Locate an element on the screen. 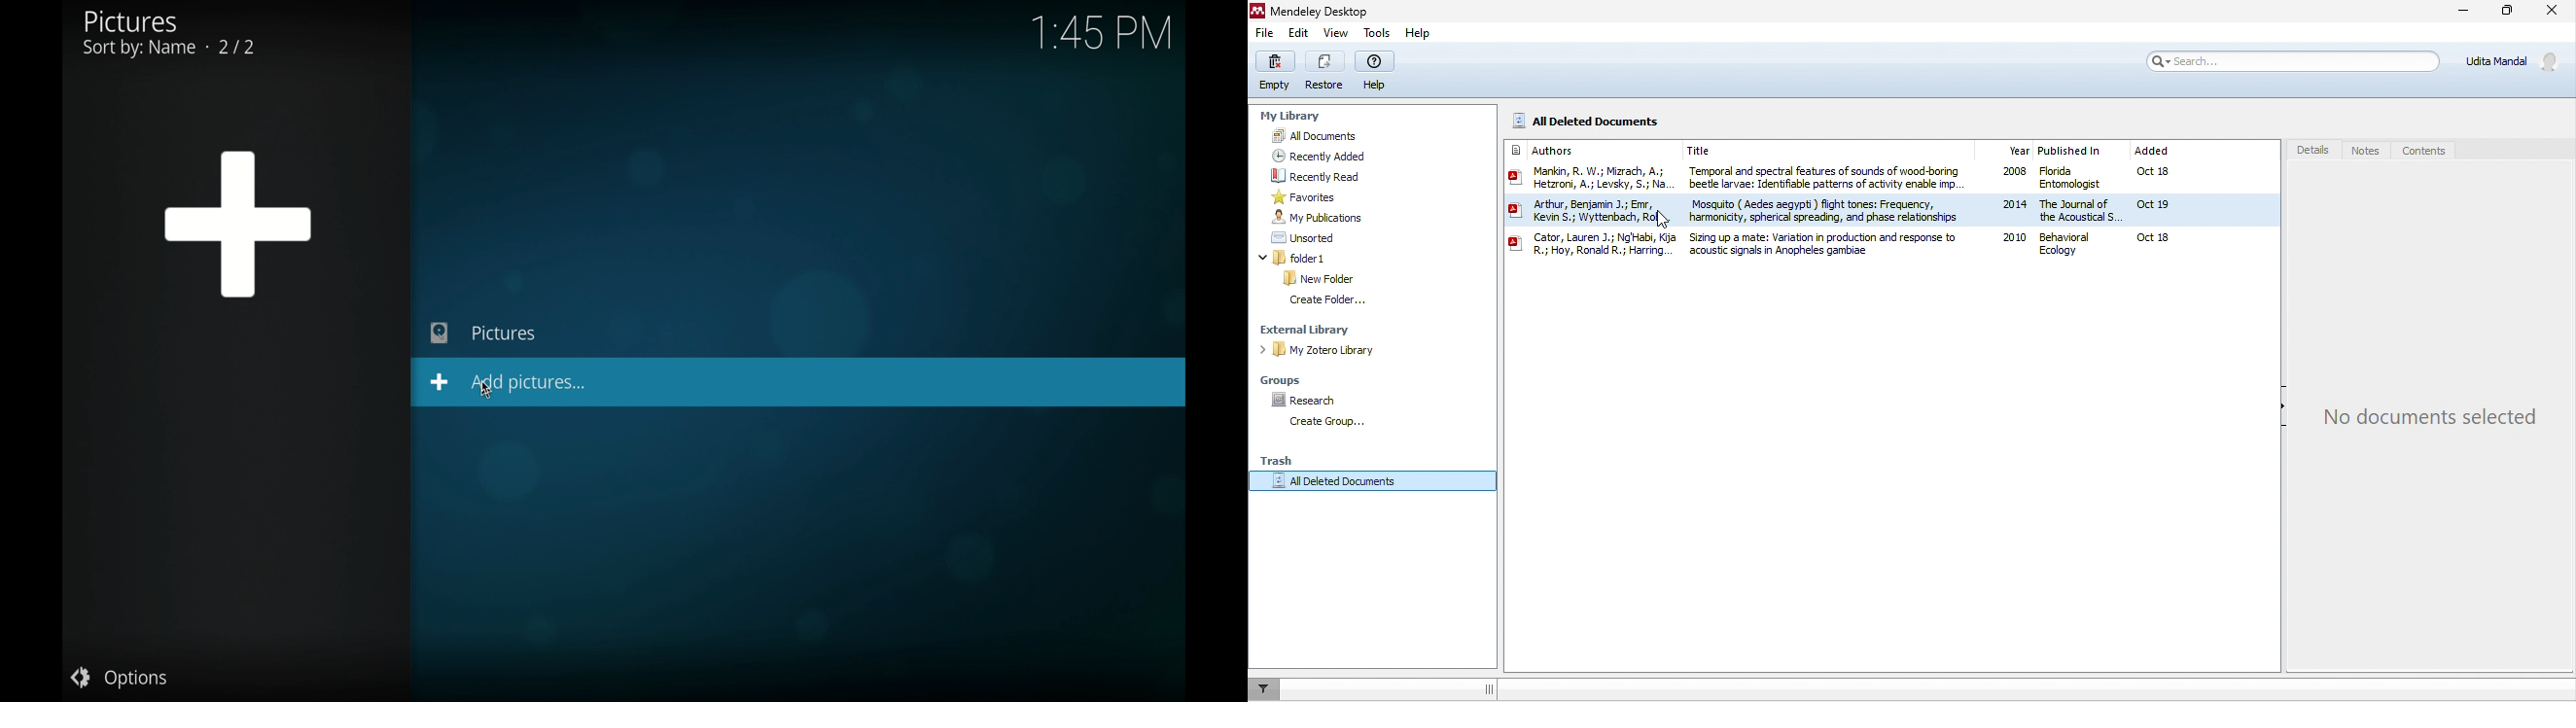  title is located at coordinates (1313, 11).